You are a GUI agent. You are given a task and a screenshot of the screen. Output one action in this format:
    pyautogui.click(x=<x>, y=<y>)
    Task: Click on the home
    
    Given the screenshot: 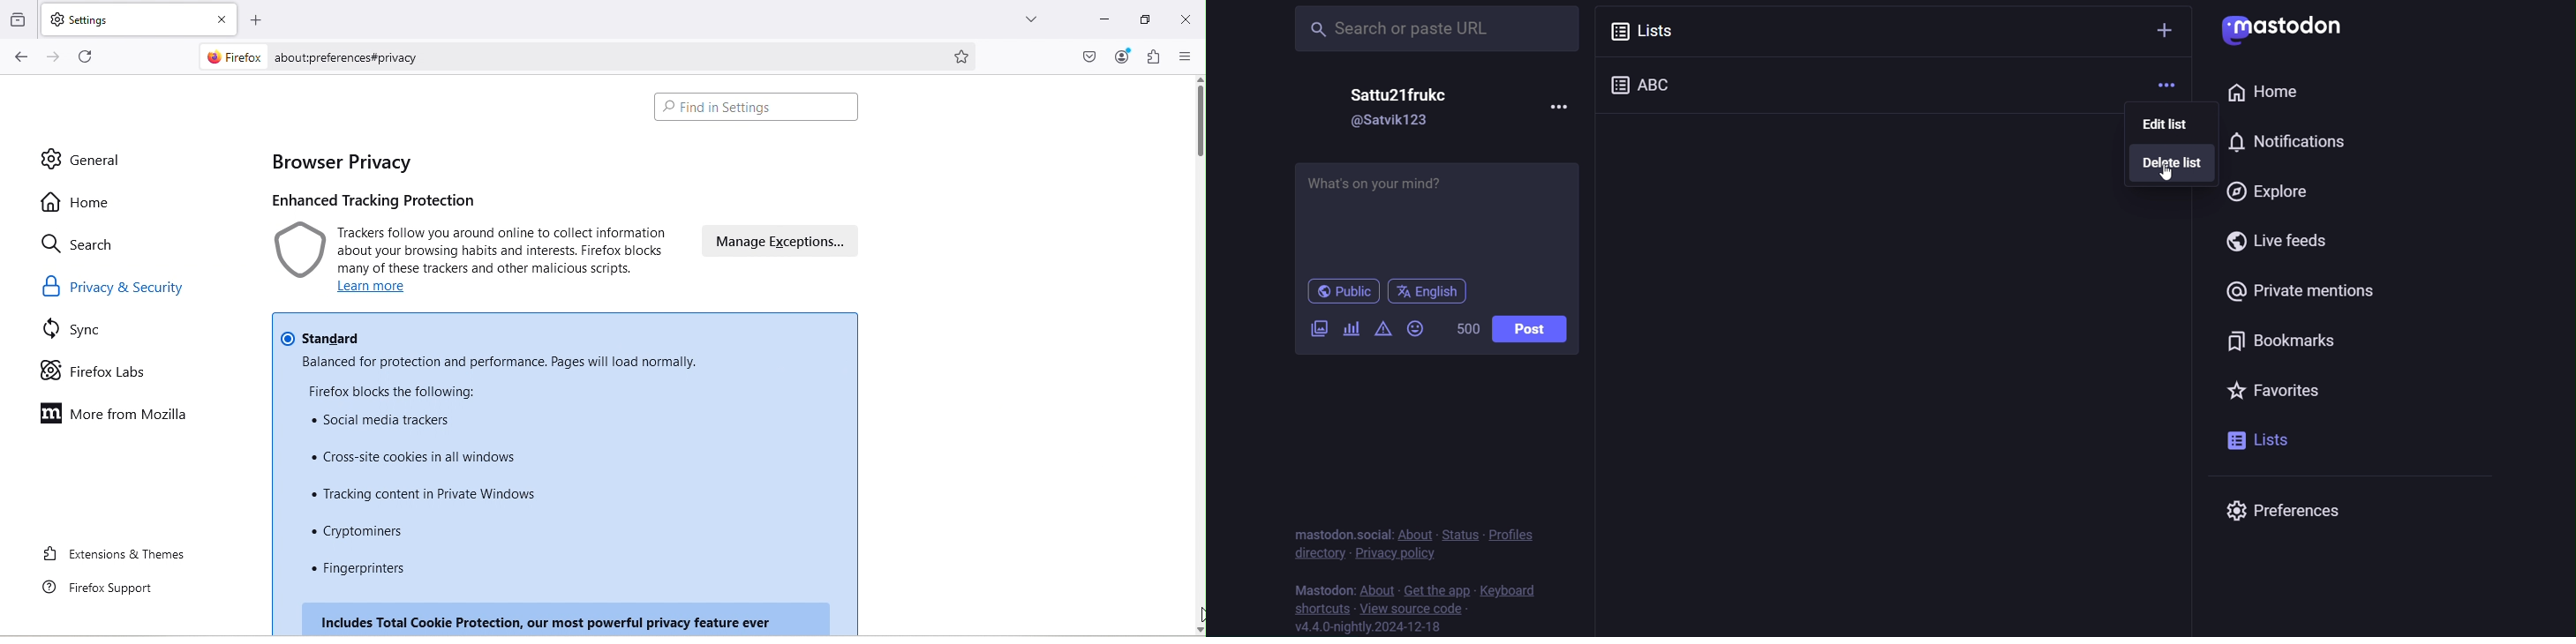 What is the action you would take?
    pyautogui.click(x=2262, y=93)
    